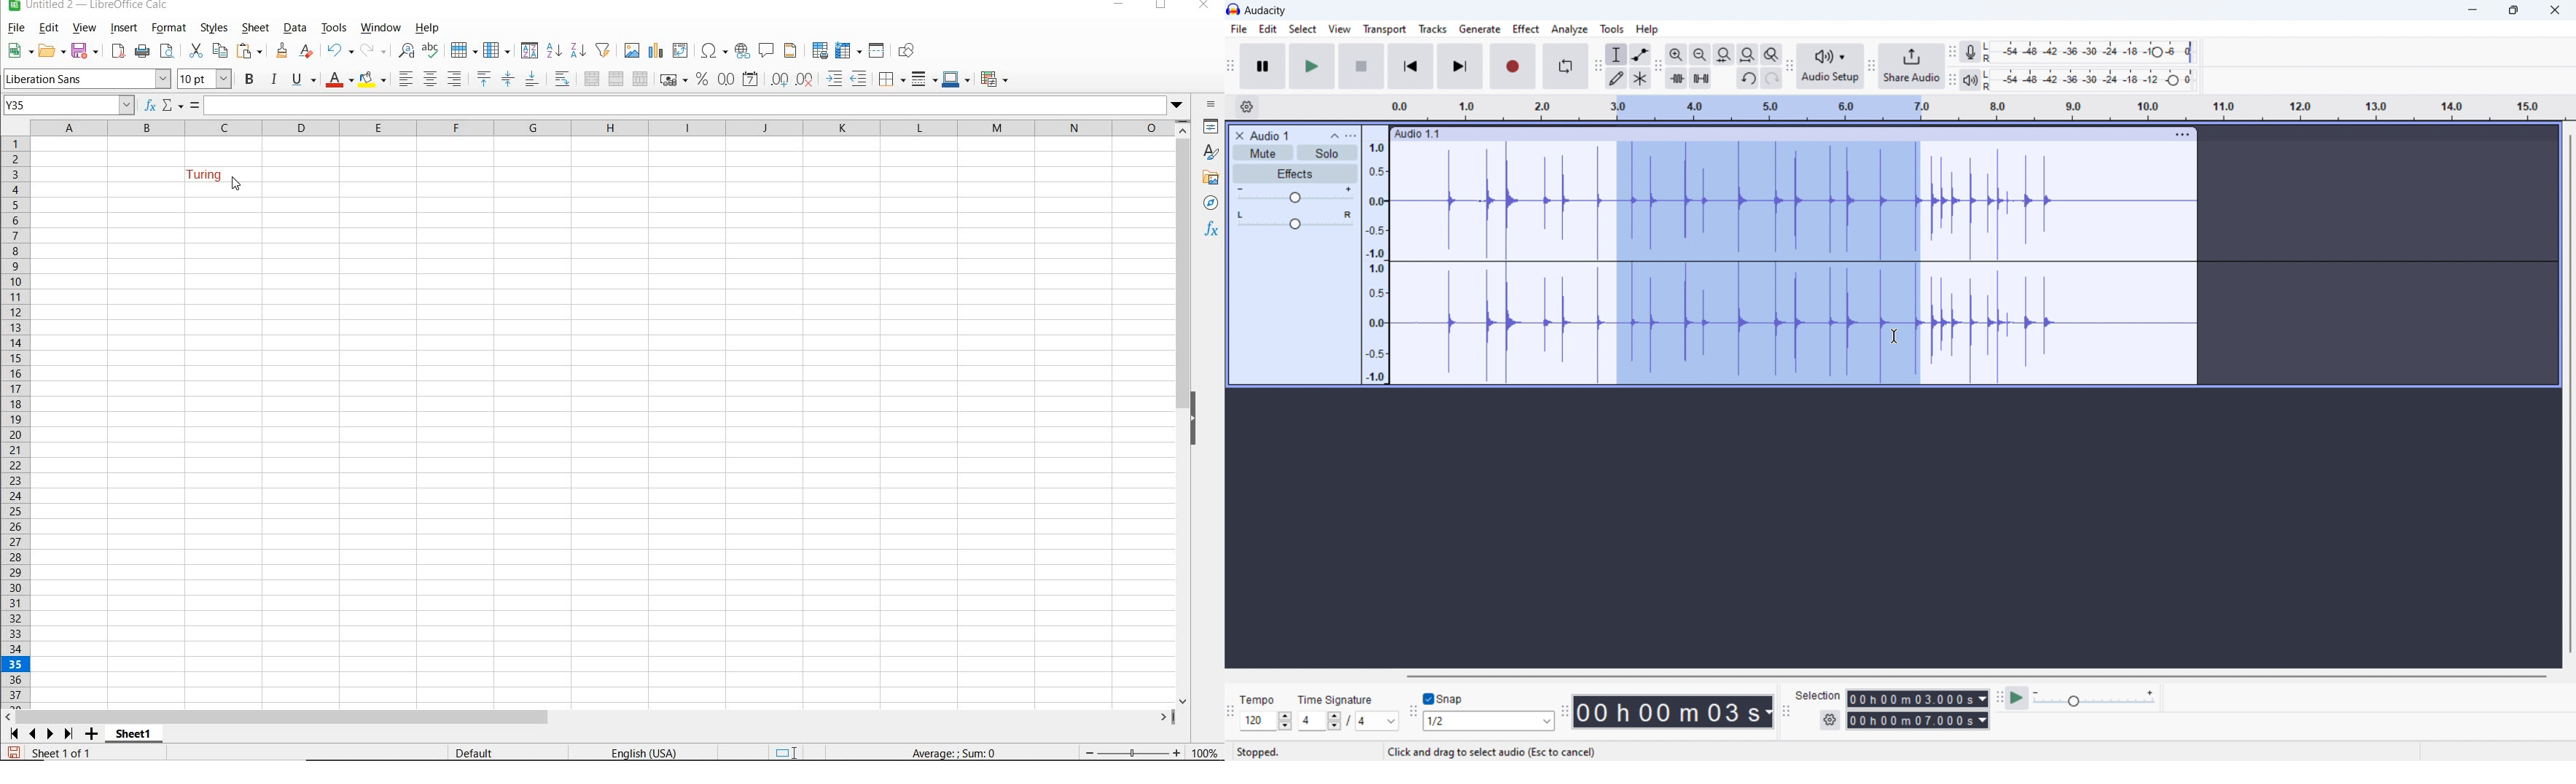  Describe the element at coordinates (1443, 698) in the screenshot. I see `toggle snap` at that location.